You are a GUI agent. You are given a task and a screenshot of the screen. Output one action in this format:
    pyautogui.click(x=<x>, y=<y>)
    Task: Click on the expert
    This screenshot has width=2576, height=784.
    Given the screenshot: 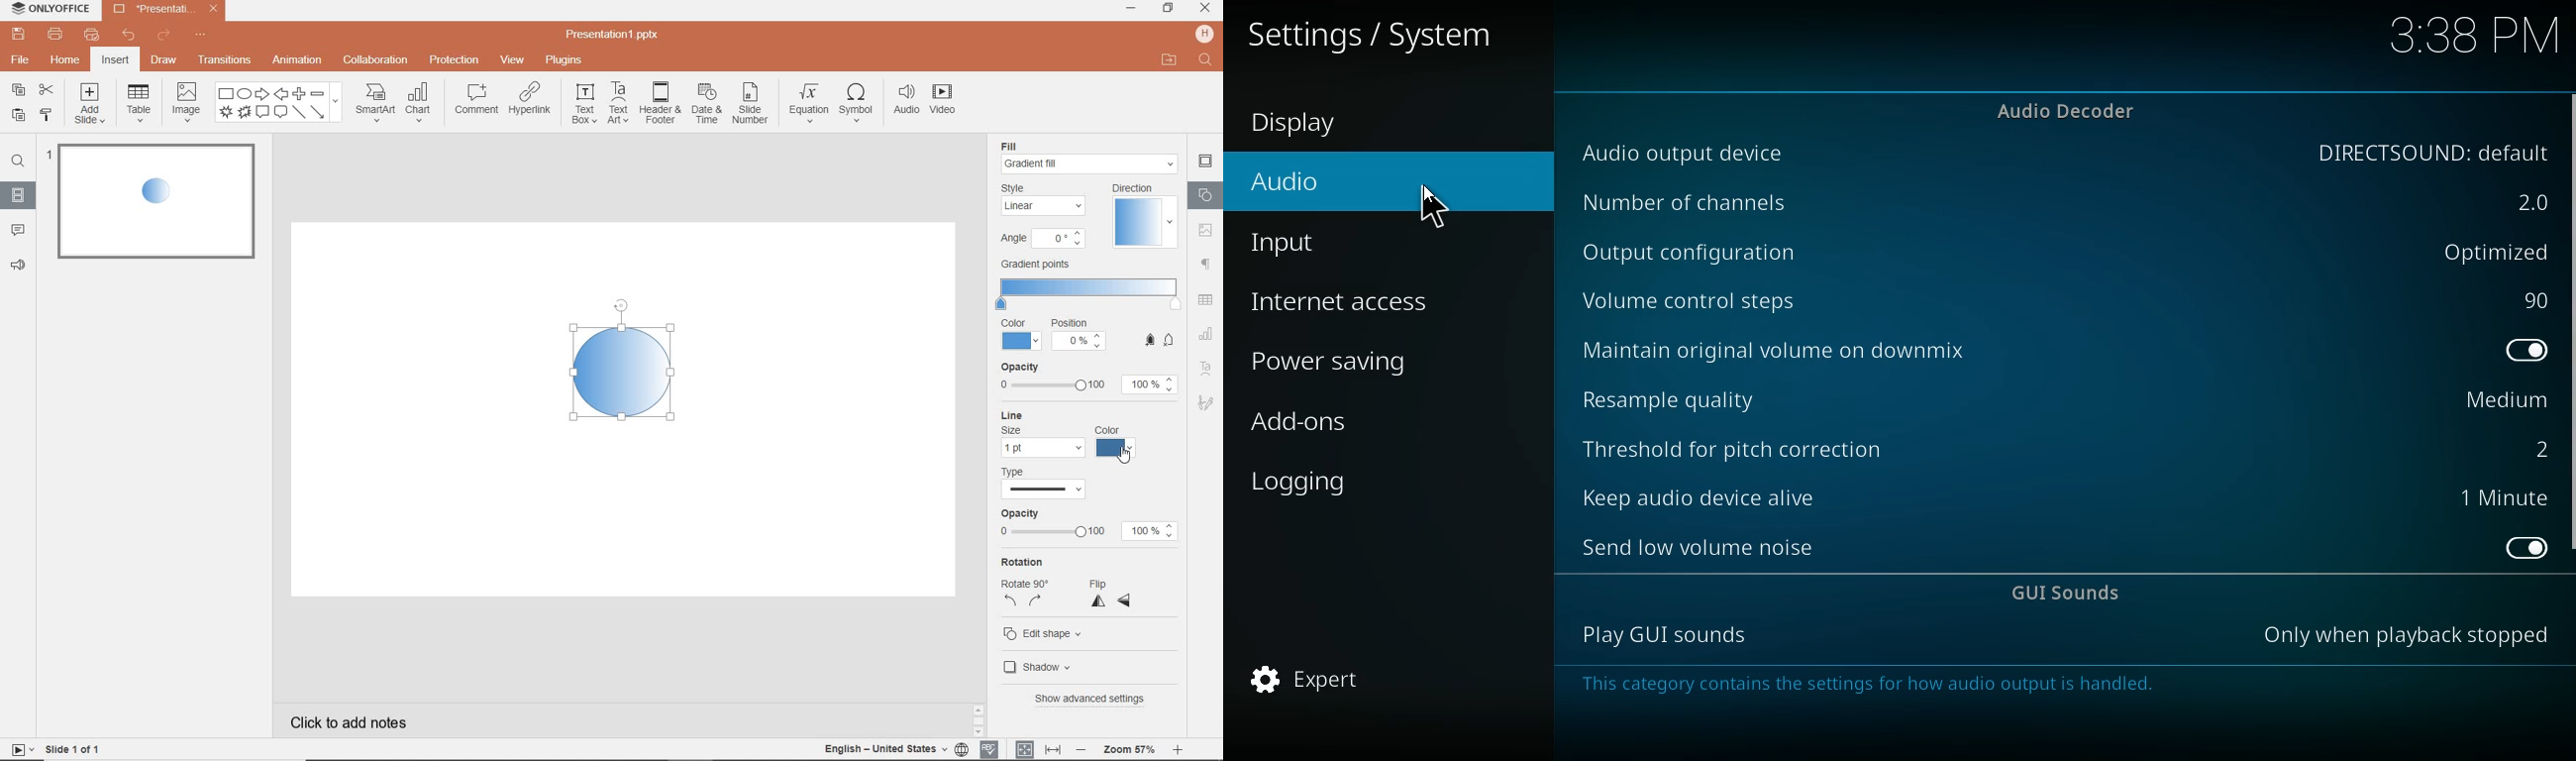 What is the action you would take?
    pyautogui.click(x=1336, y=681)
    